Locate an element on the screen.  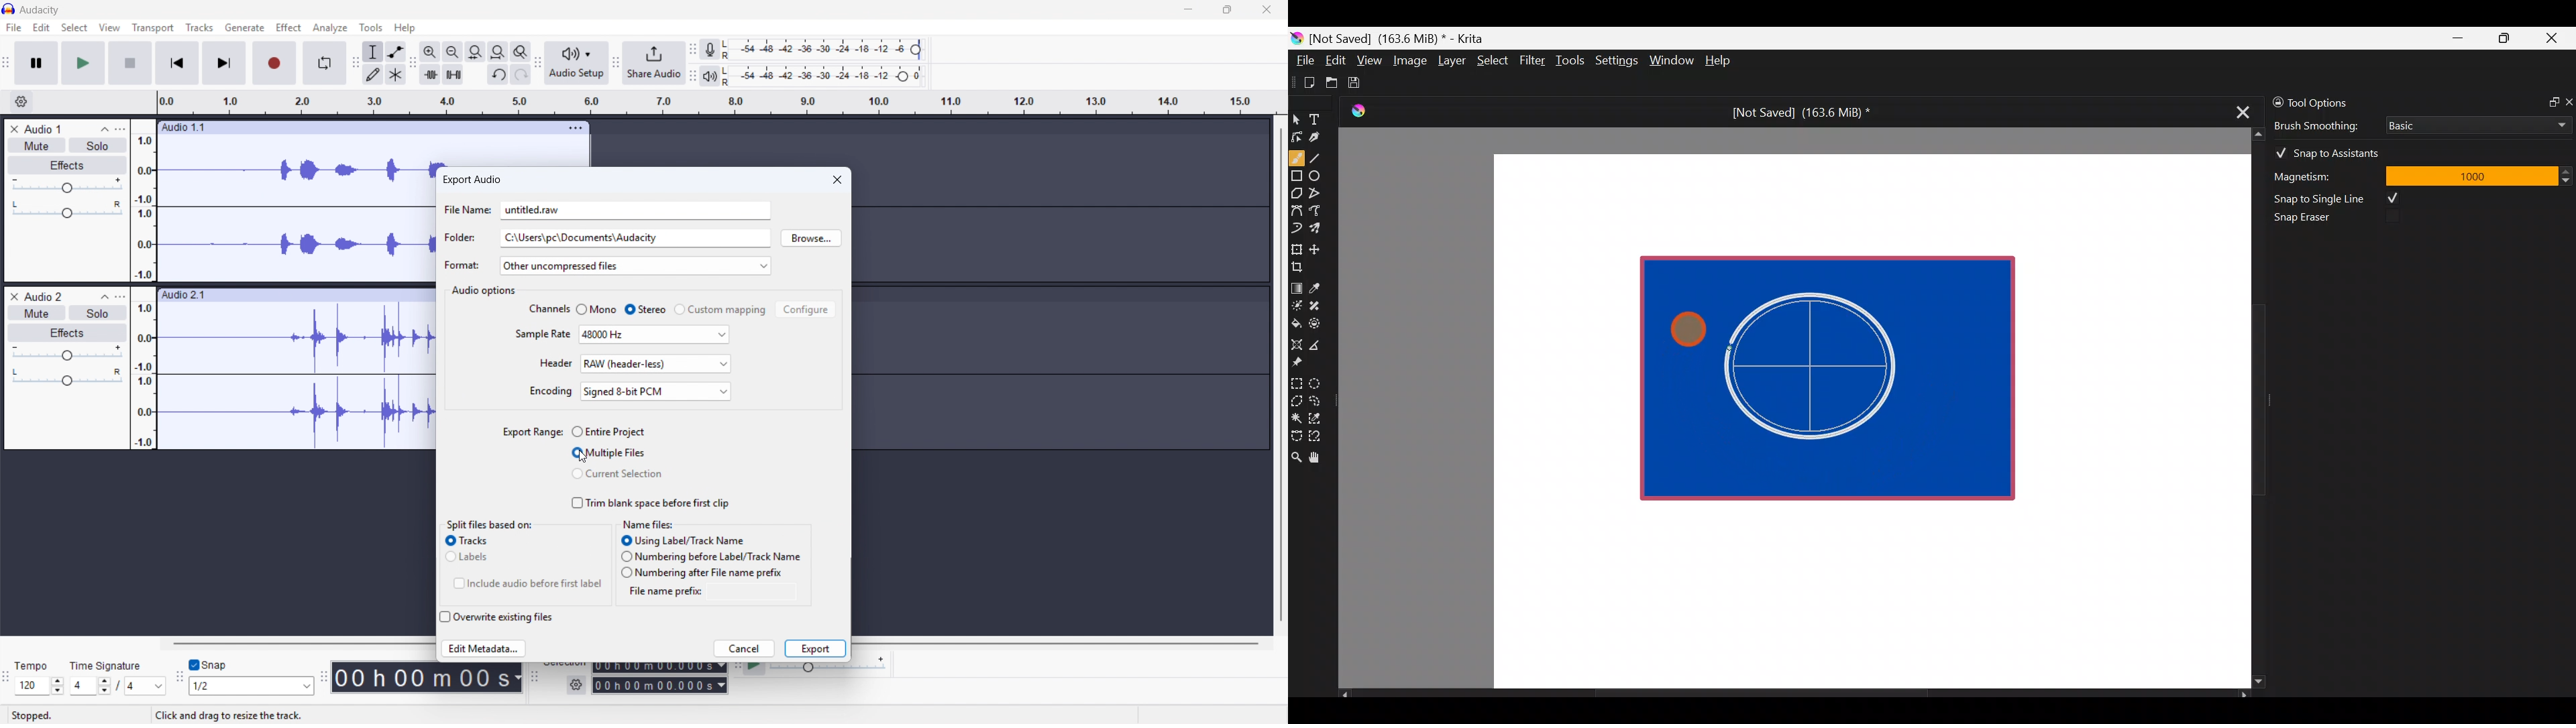
Remove track  is located at coordinates (14, 296).